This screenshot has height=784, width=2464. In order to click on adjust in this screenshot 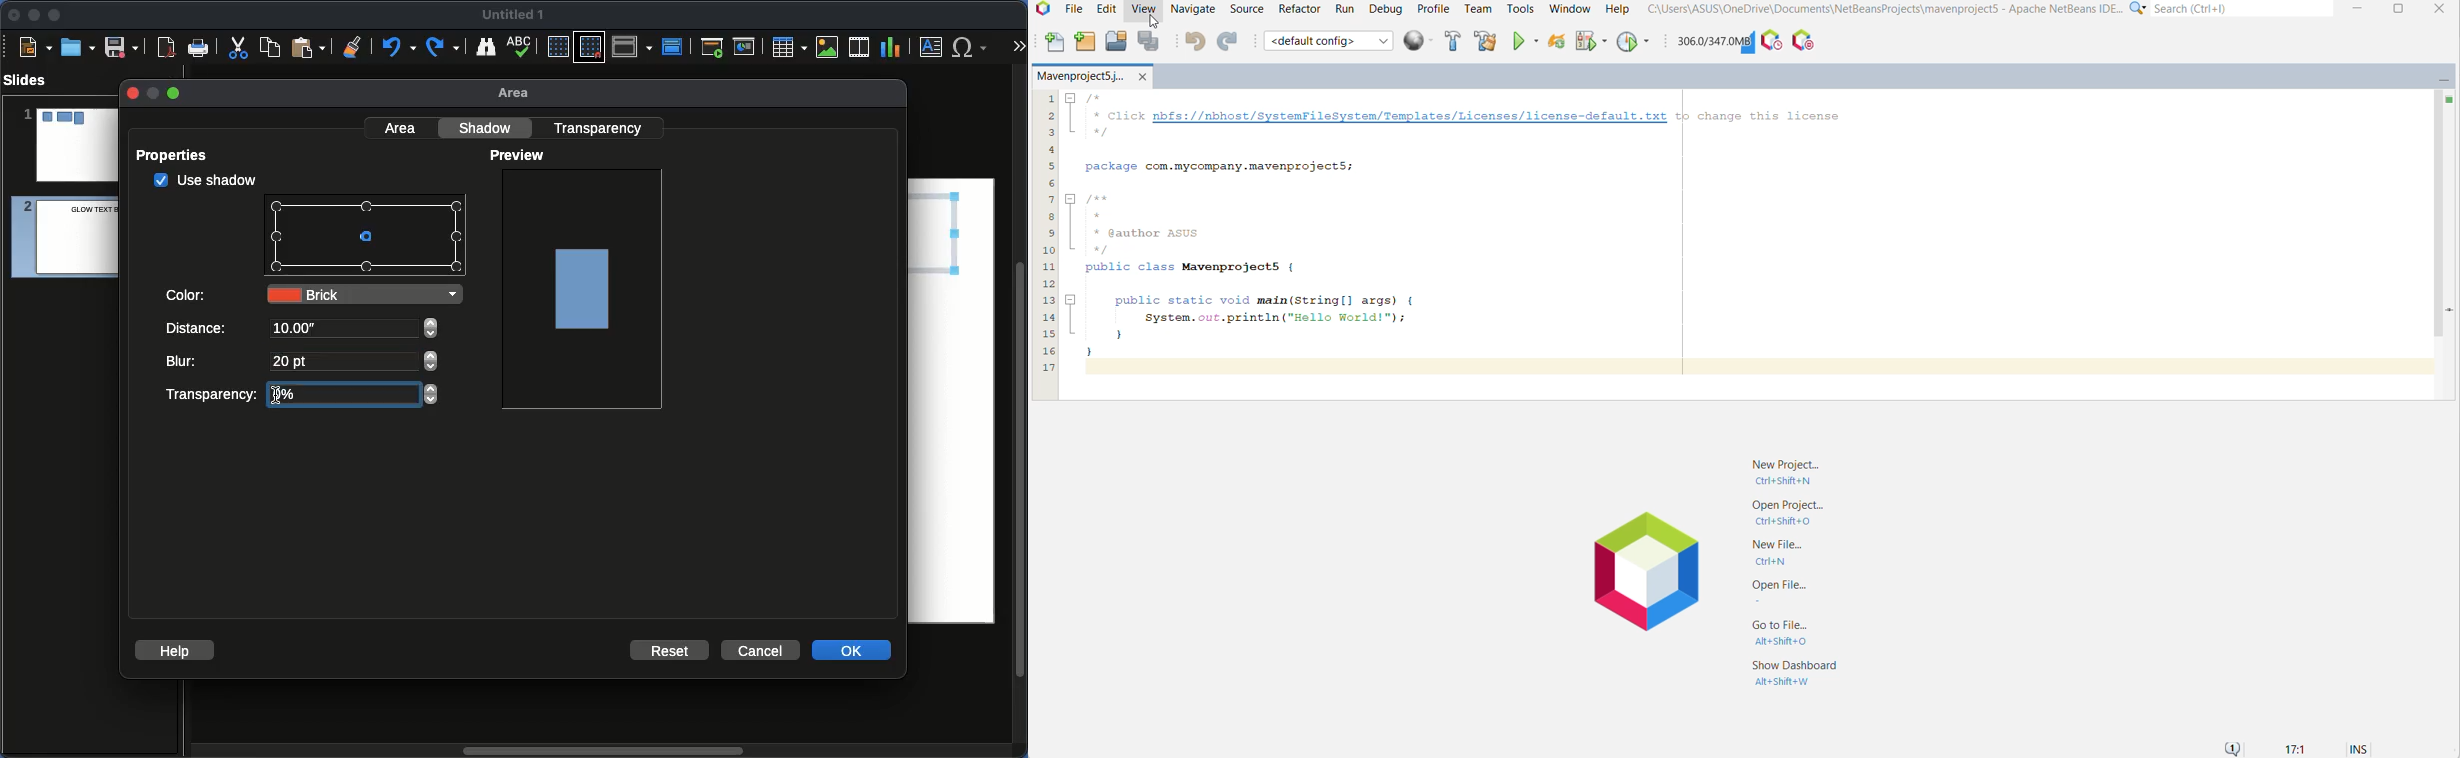, I will do `click(432, 395)`.